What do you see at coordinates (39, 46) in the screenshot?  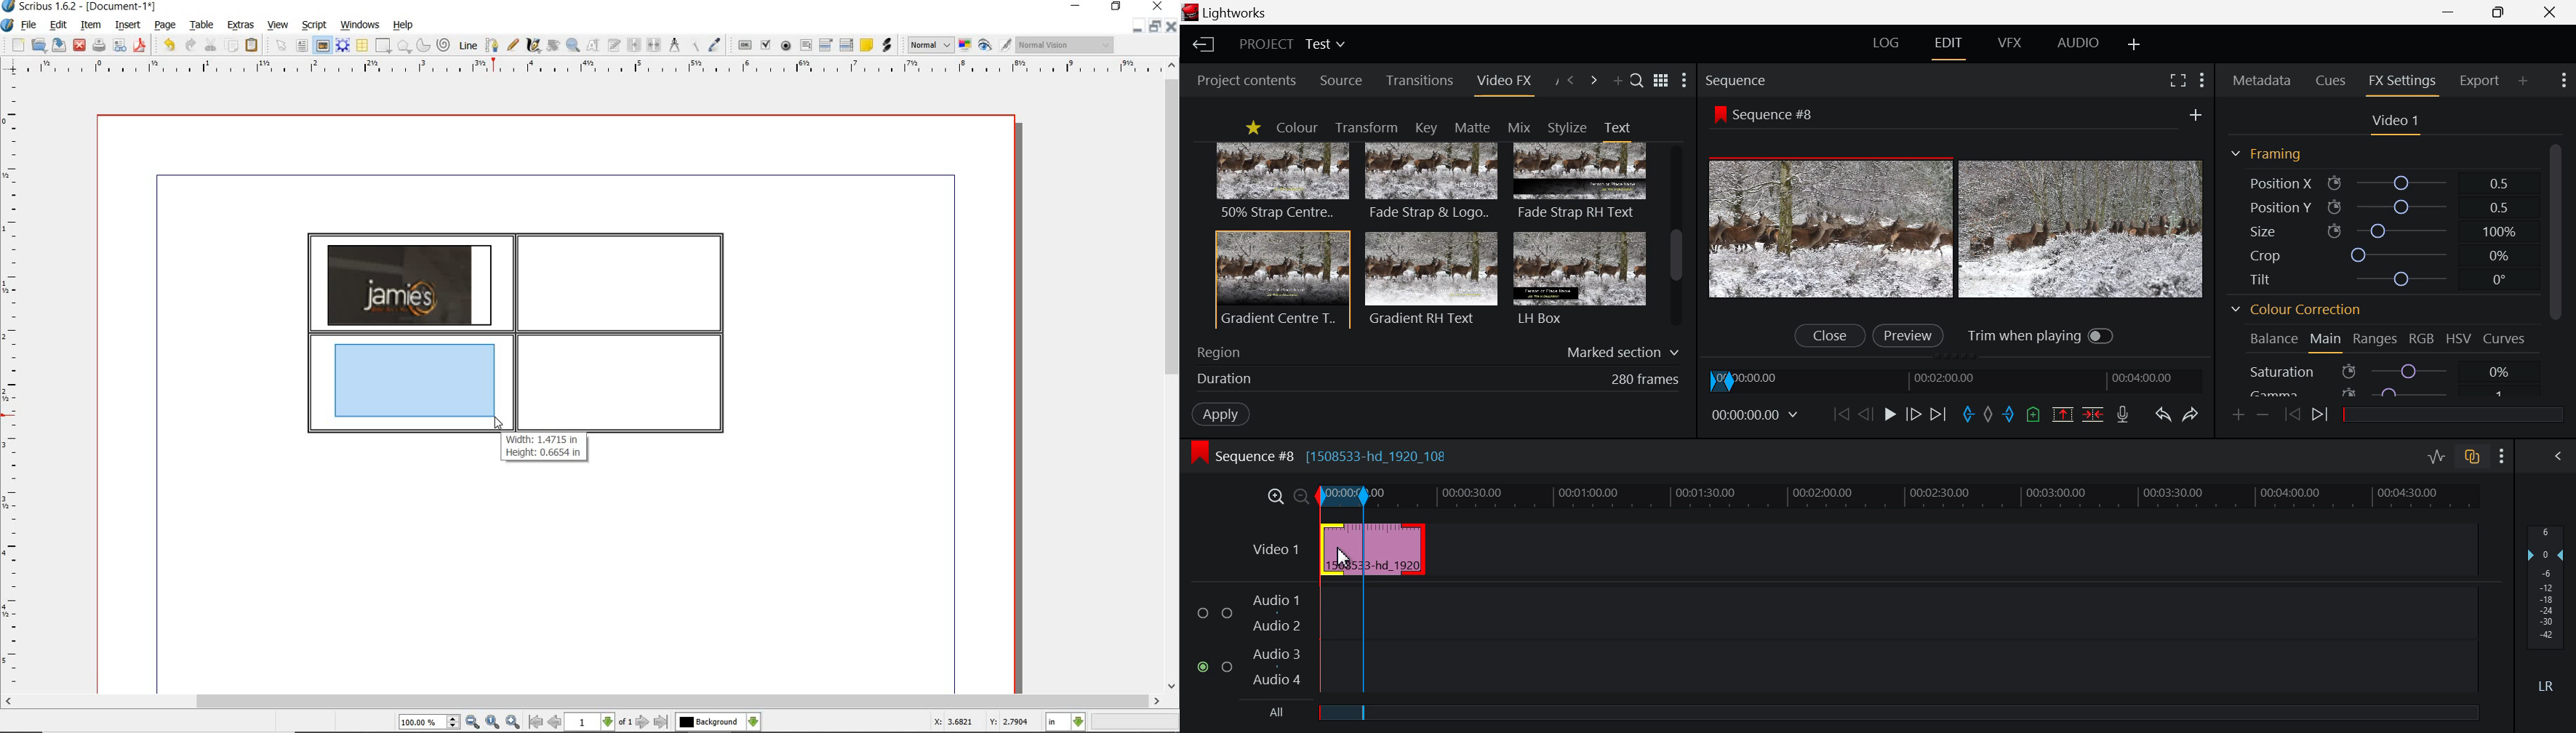 I see `open` at bounding box center [39, 46].